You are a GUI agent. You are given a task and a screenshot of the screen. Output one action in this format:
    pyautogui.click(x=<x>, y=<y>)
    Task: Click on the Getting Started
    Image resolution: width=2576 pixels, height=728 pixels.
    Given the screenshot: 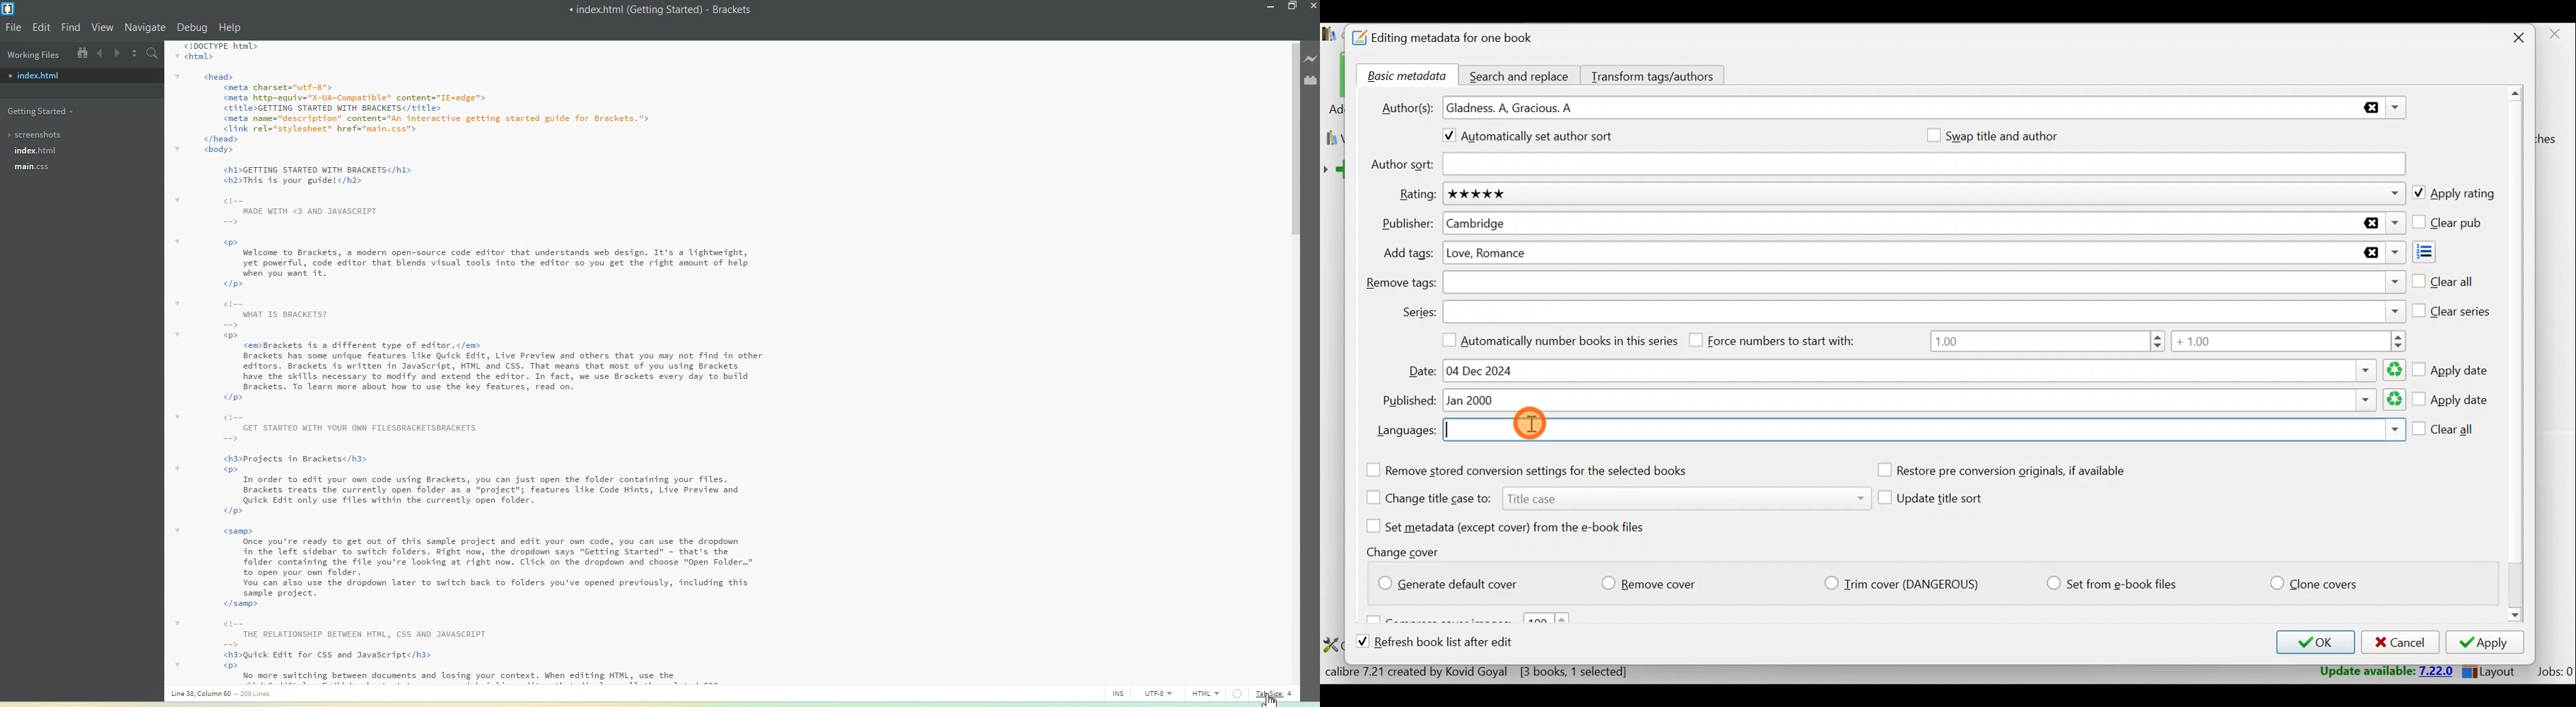 What is the action you would take?
    pyautogui.click(x=42, y=111)
    